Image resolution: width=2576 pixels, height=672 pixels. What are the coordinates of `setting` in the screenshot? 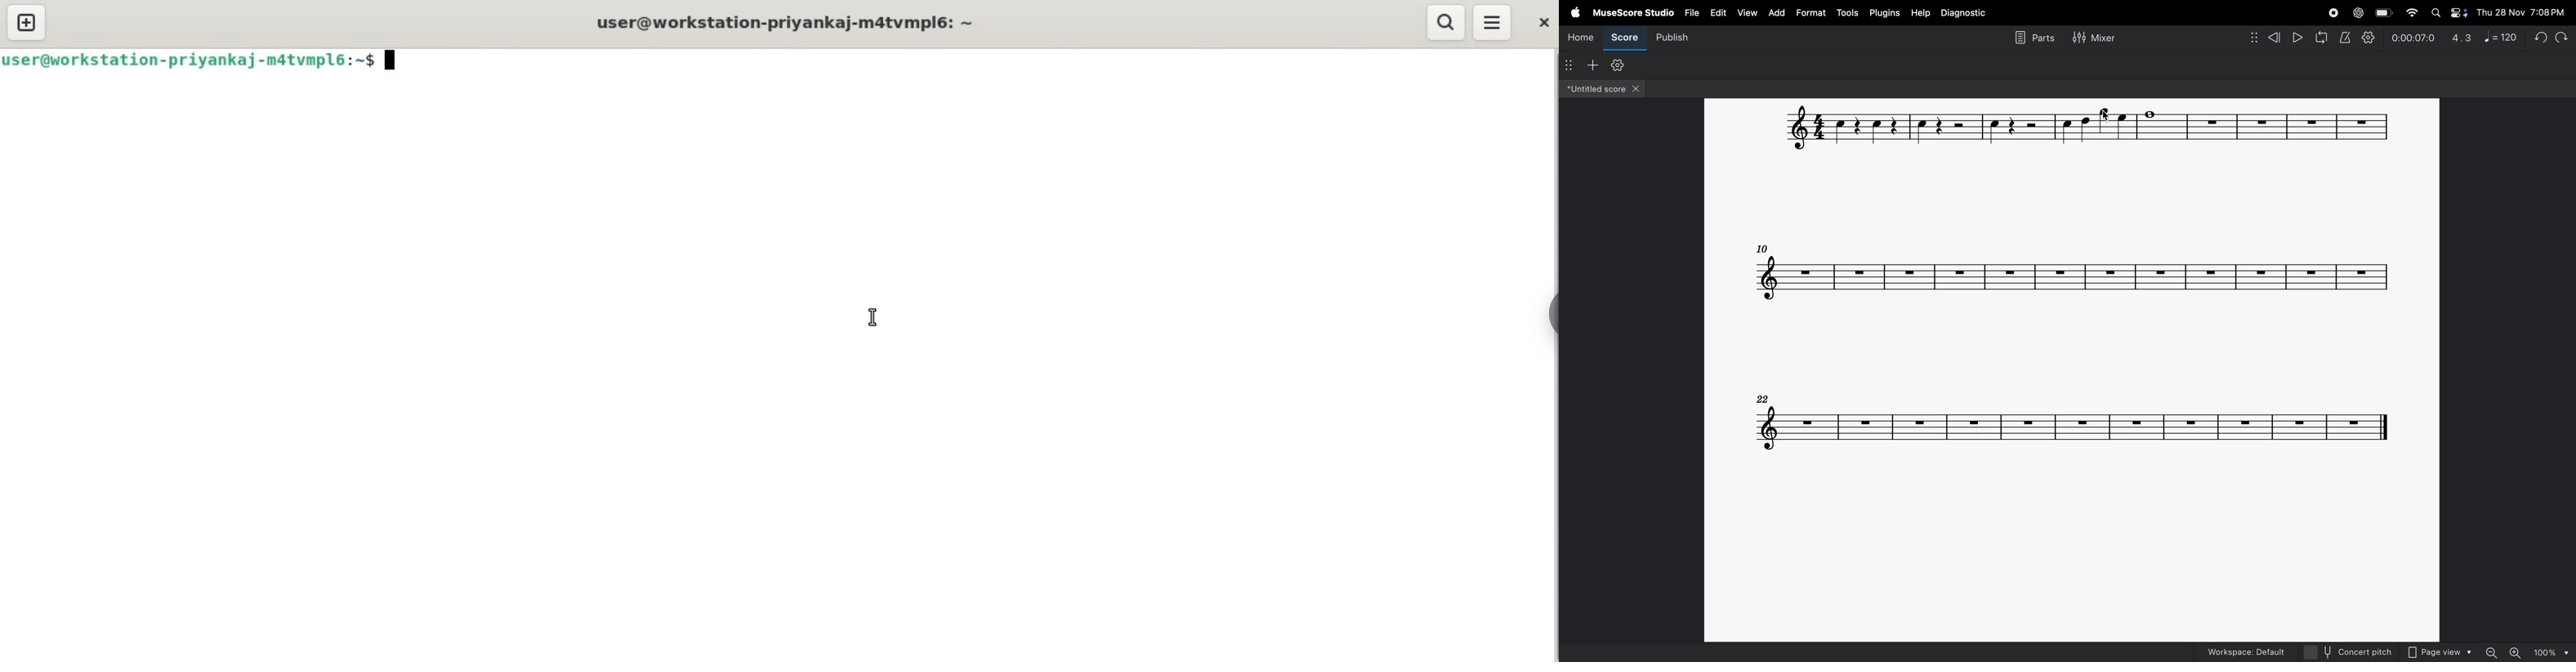 It's located at (2368, 36).